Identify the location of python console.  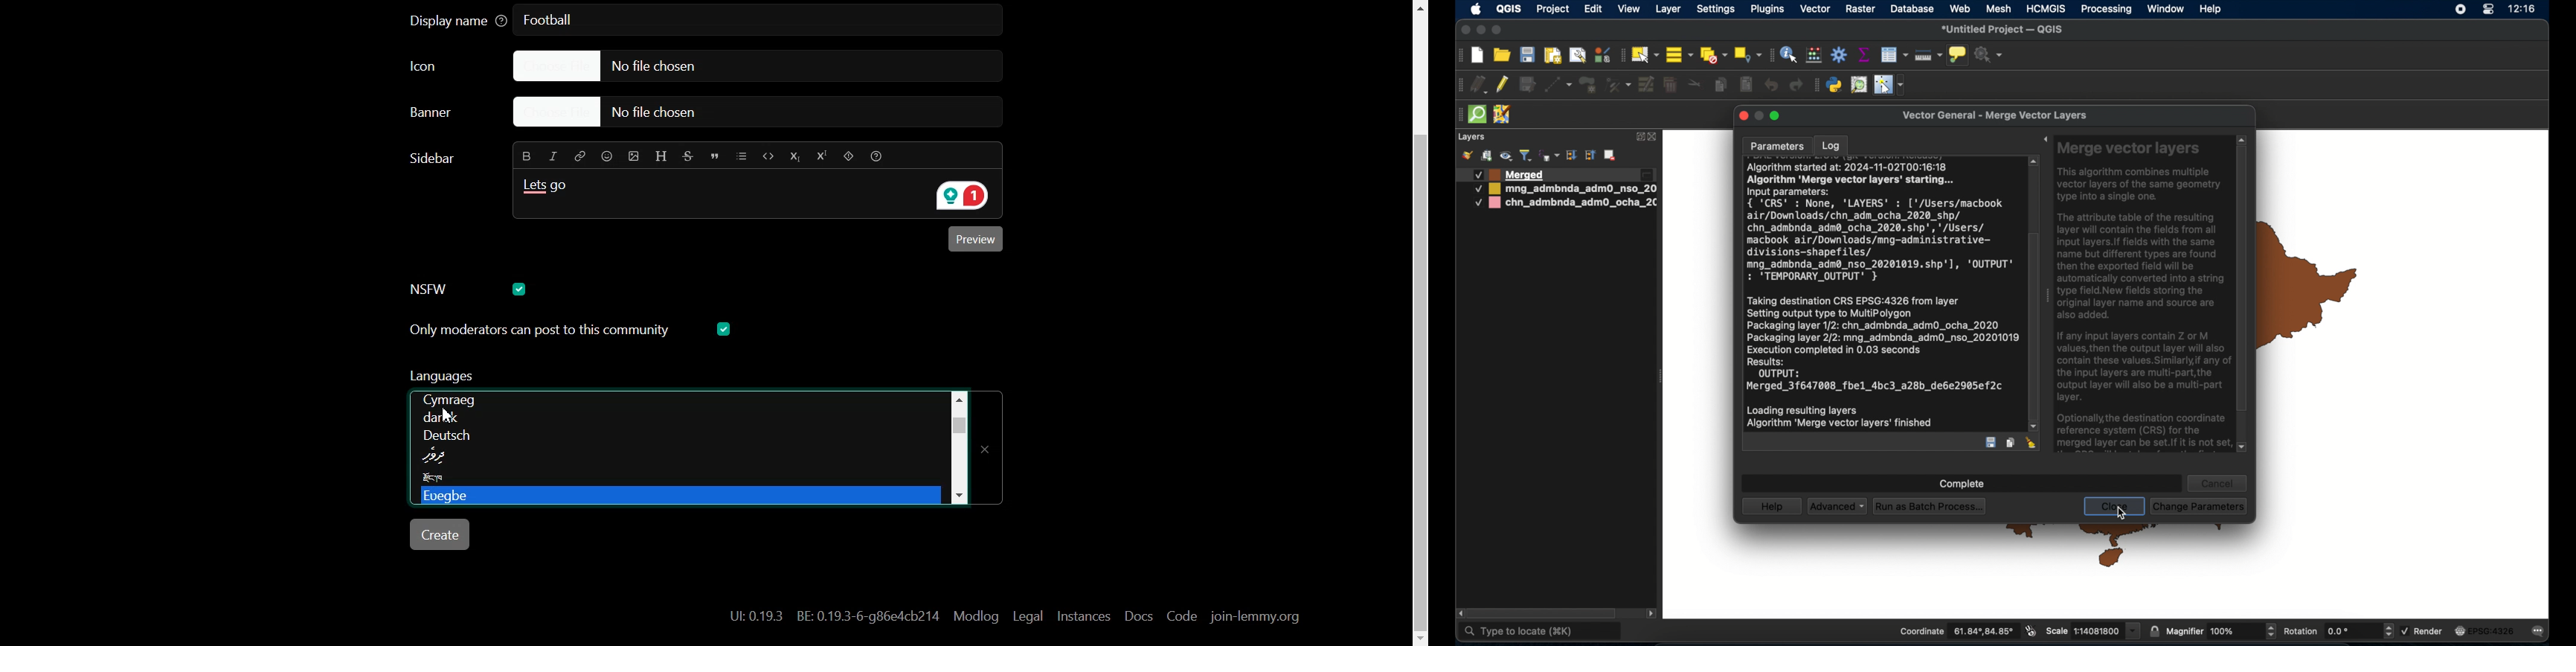
(1835, 86).